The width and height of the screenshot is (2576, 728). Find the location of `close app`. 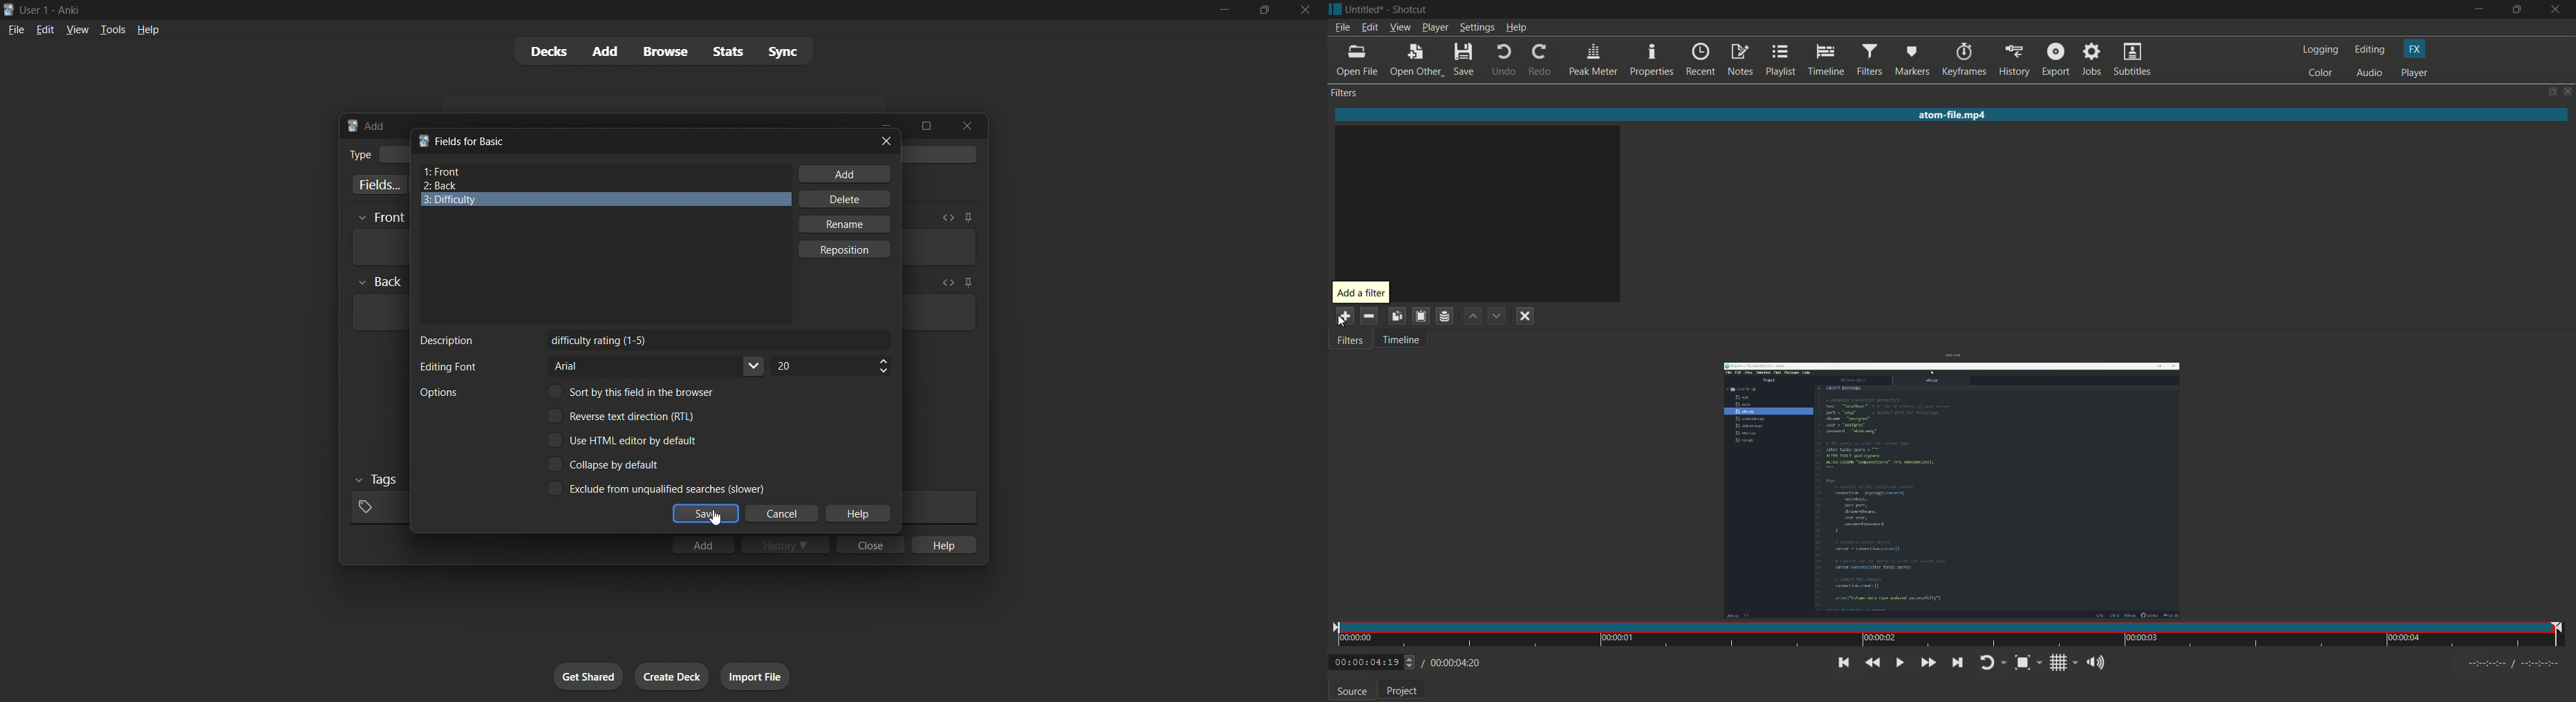

close app is located at coordinates (2558, 10).